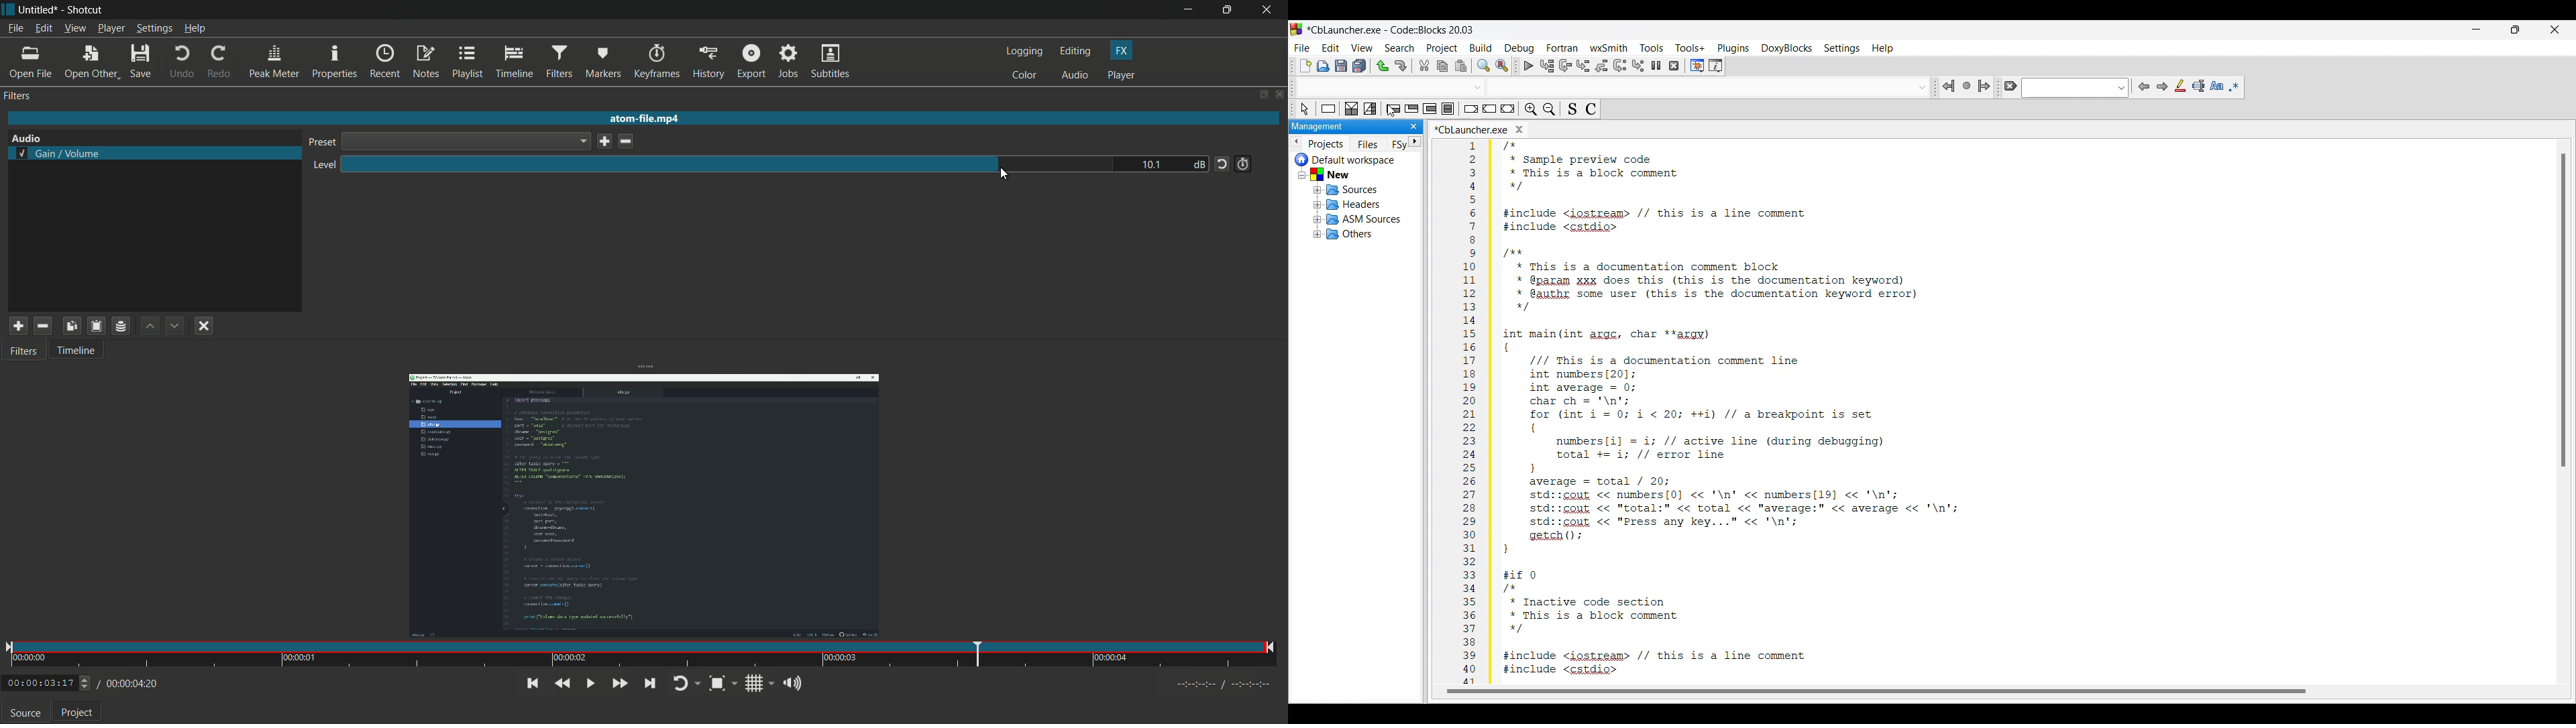  Describe the element at coordinates (1519, 48) in the screenshot. I see `Debug menu` at that location.